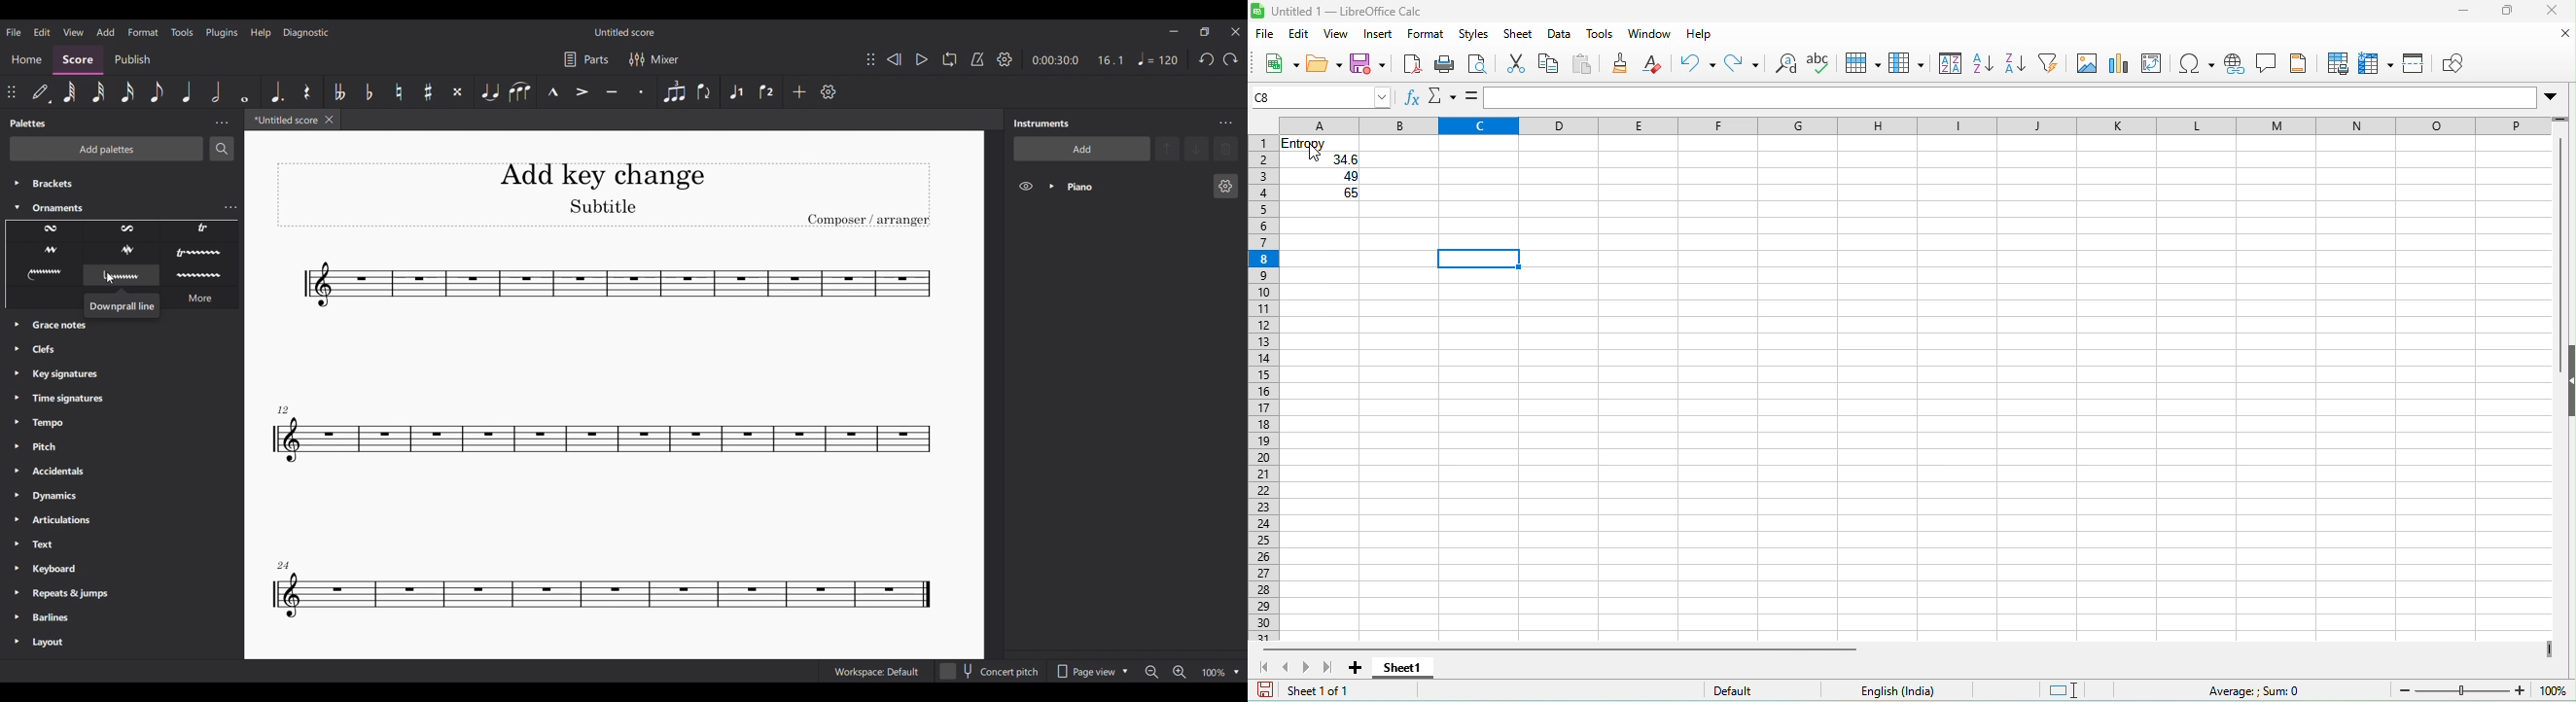 The height and width of the screenshot is (728, 2576). I want to click on sheet 1, so click(1402, 668).